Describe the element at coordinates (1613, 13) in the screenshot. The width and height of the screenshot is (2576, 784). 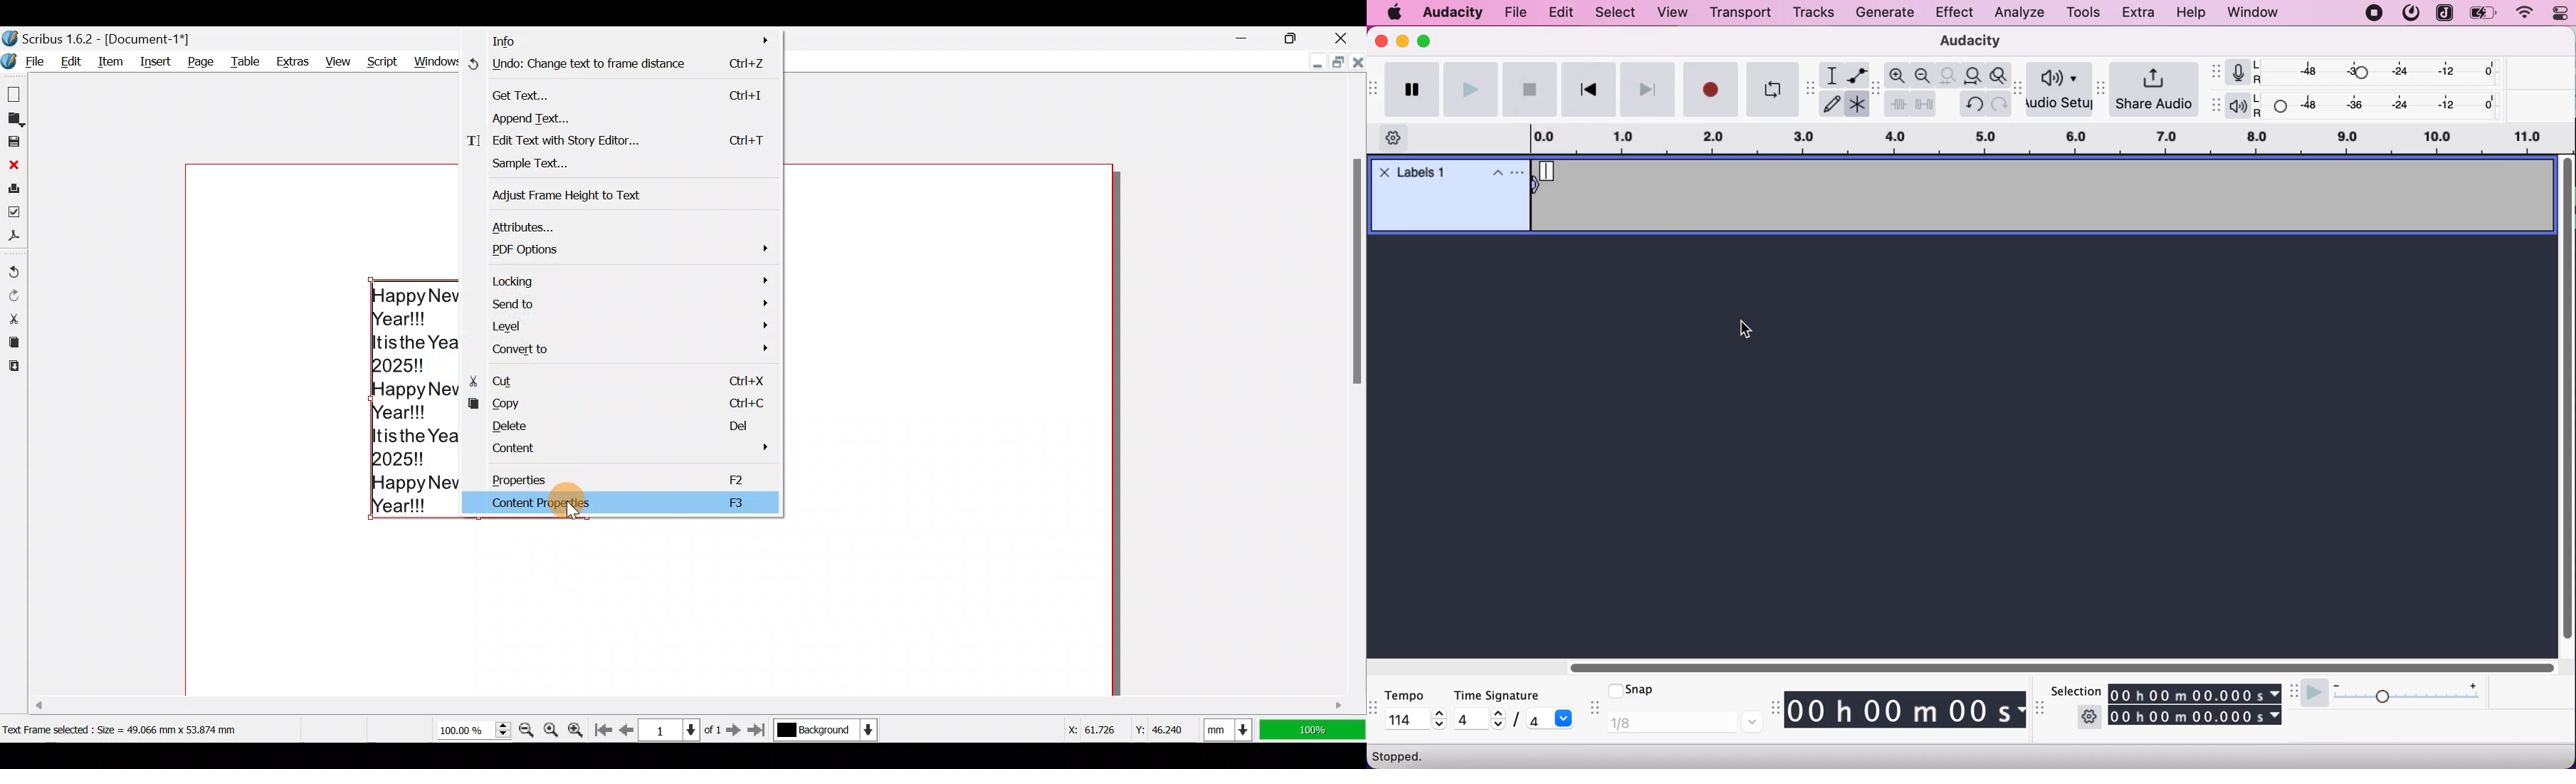
I see `select` at that location.